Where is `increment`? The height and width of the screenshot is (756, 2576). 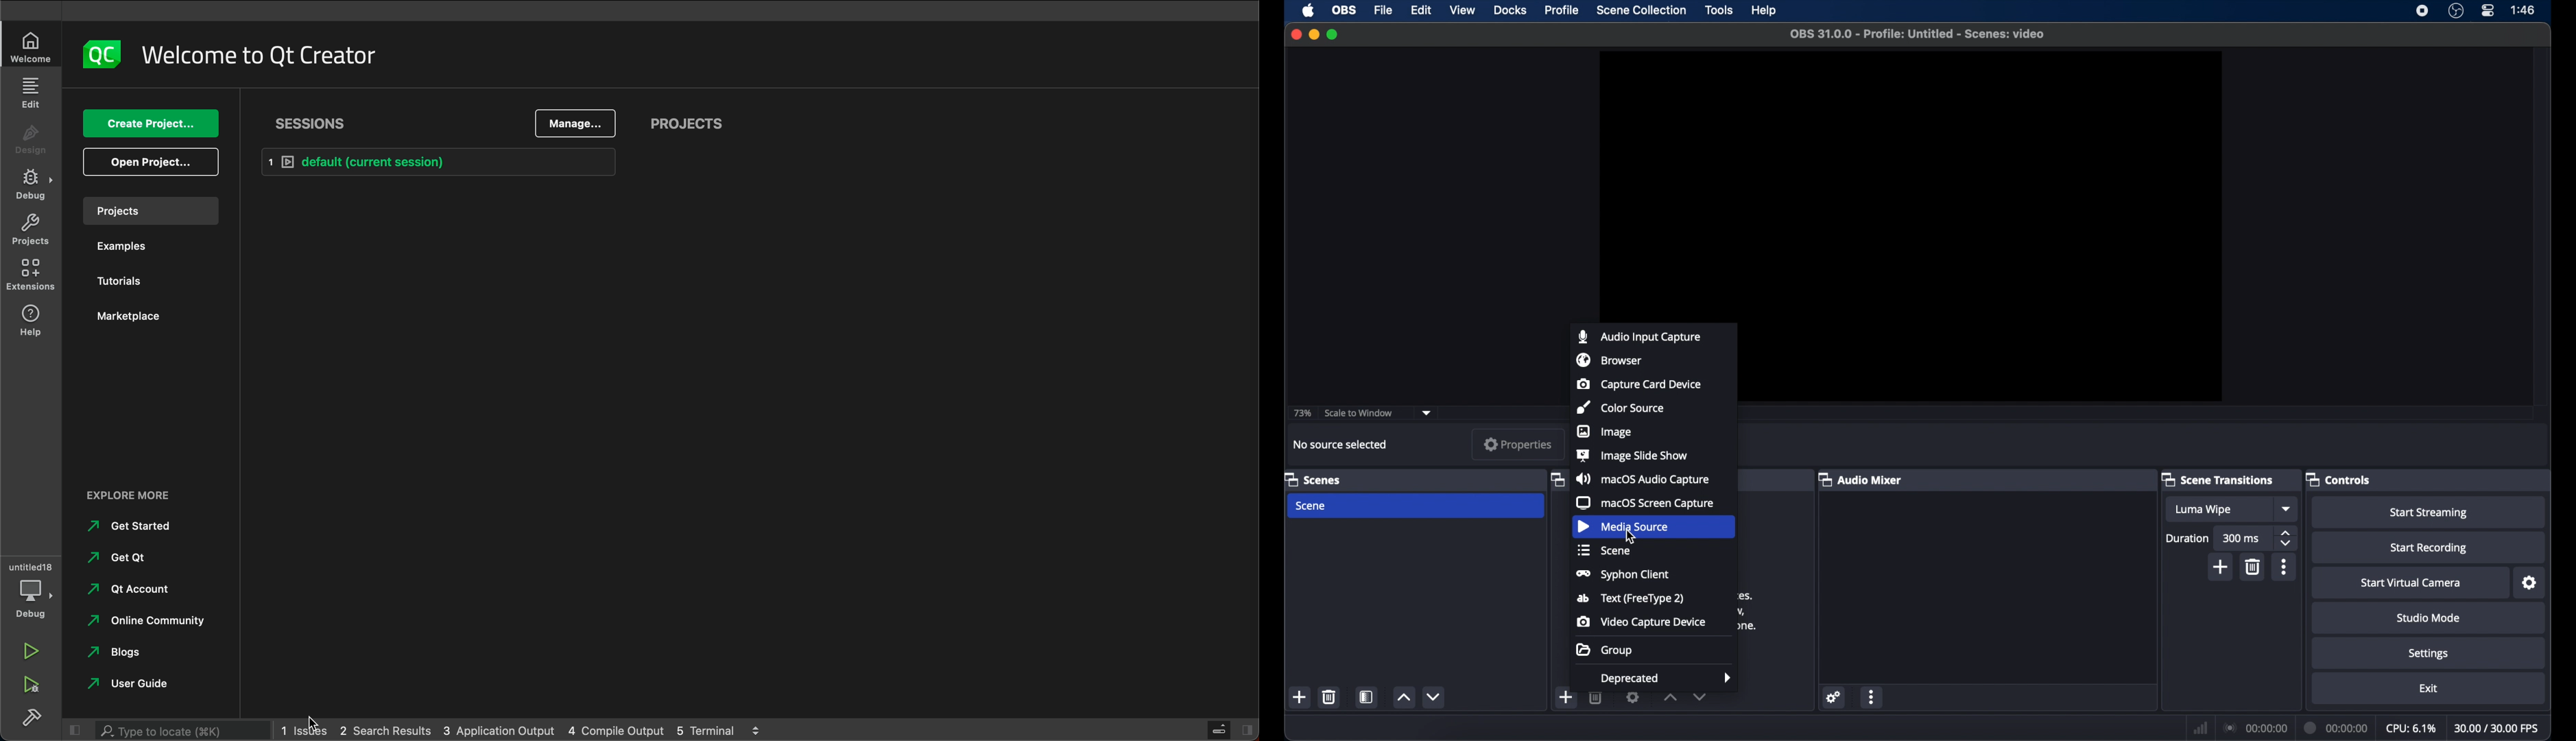
increment is located at coordinates (1669, 696).